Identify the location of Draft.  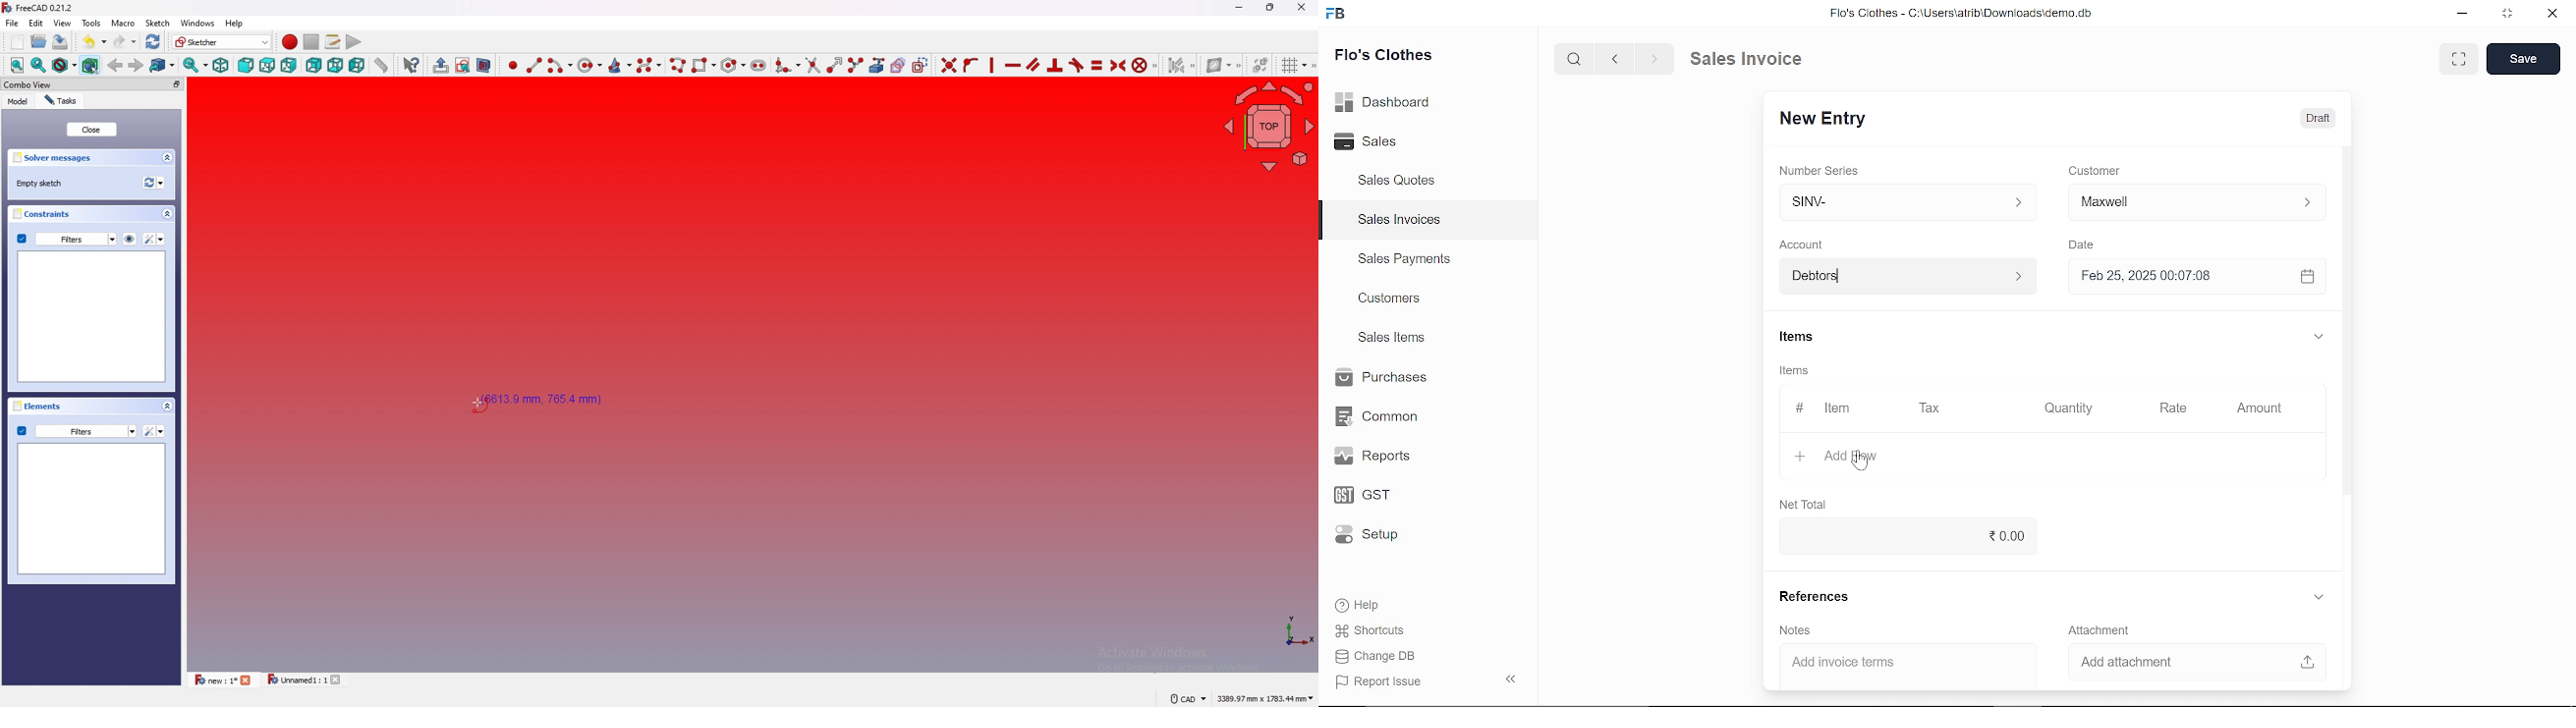
(2322, 116).